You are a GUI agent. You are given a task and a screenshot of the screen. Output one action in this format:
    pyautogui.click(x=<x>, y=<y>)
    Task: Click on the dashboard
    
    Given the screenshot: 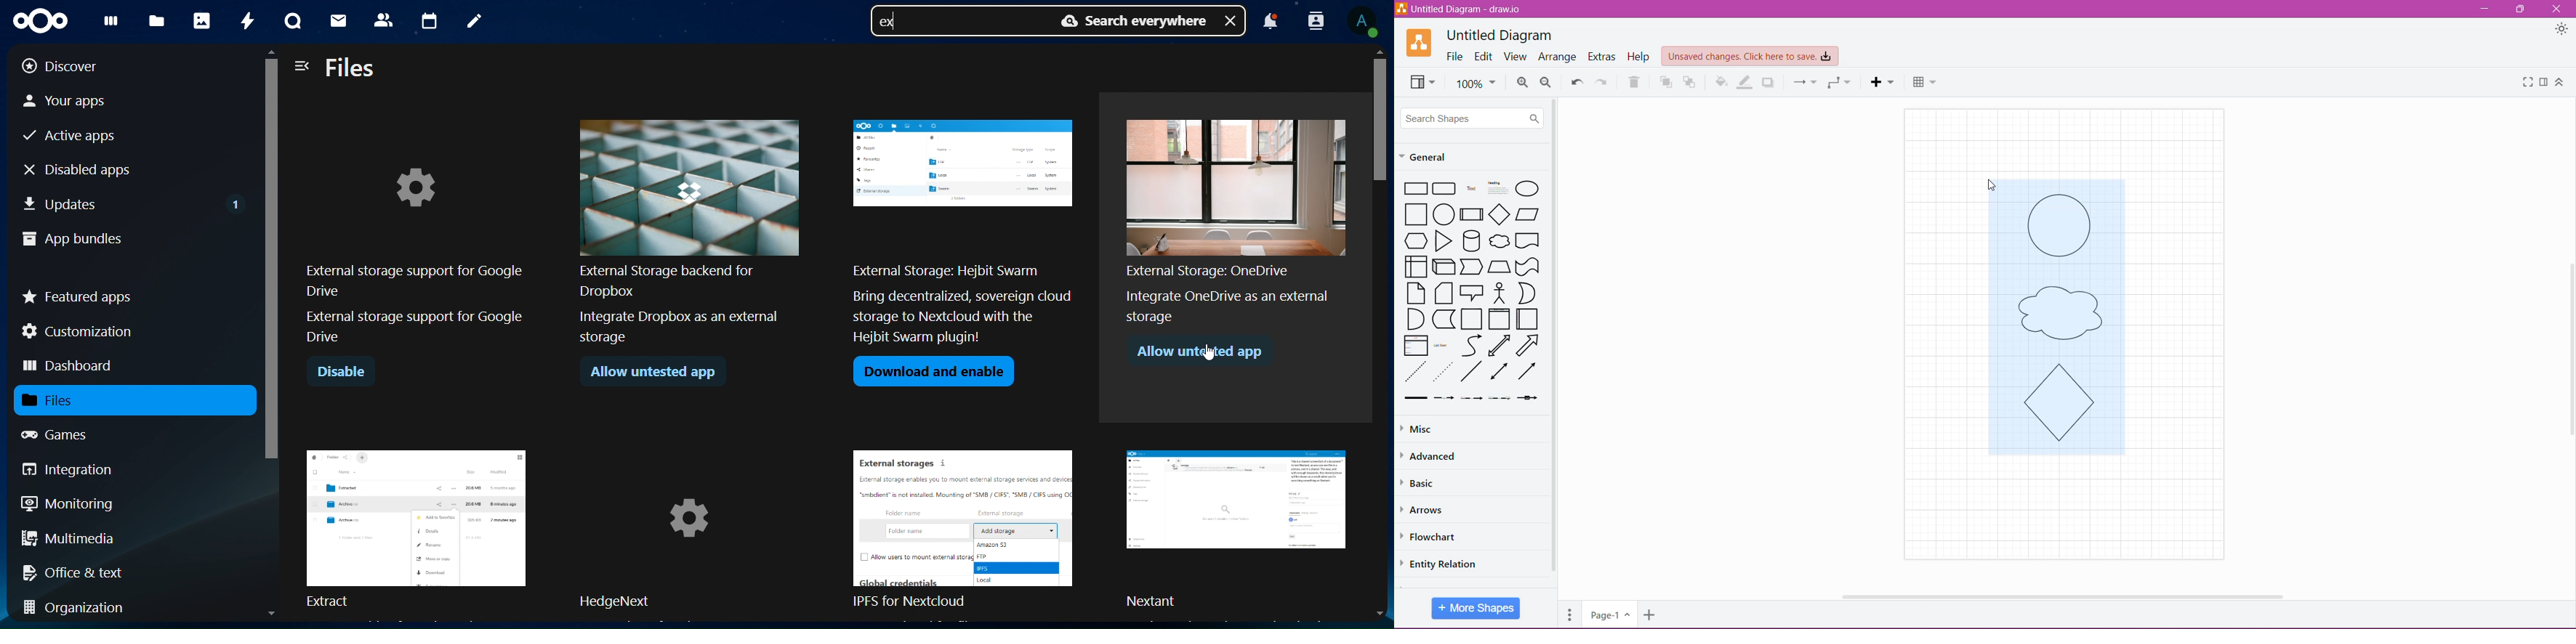 What is the action you would take?
    pyautogui.click(x=110, y=24)
    